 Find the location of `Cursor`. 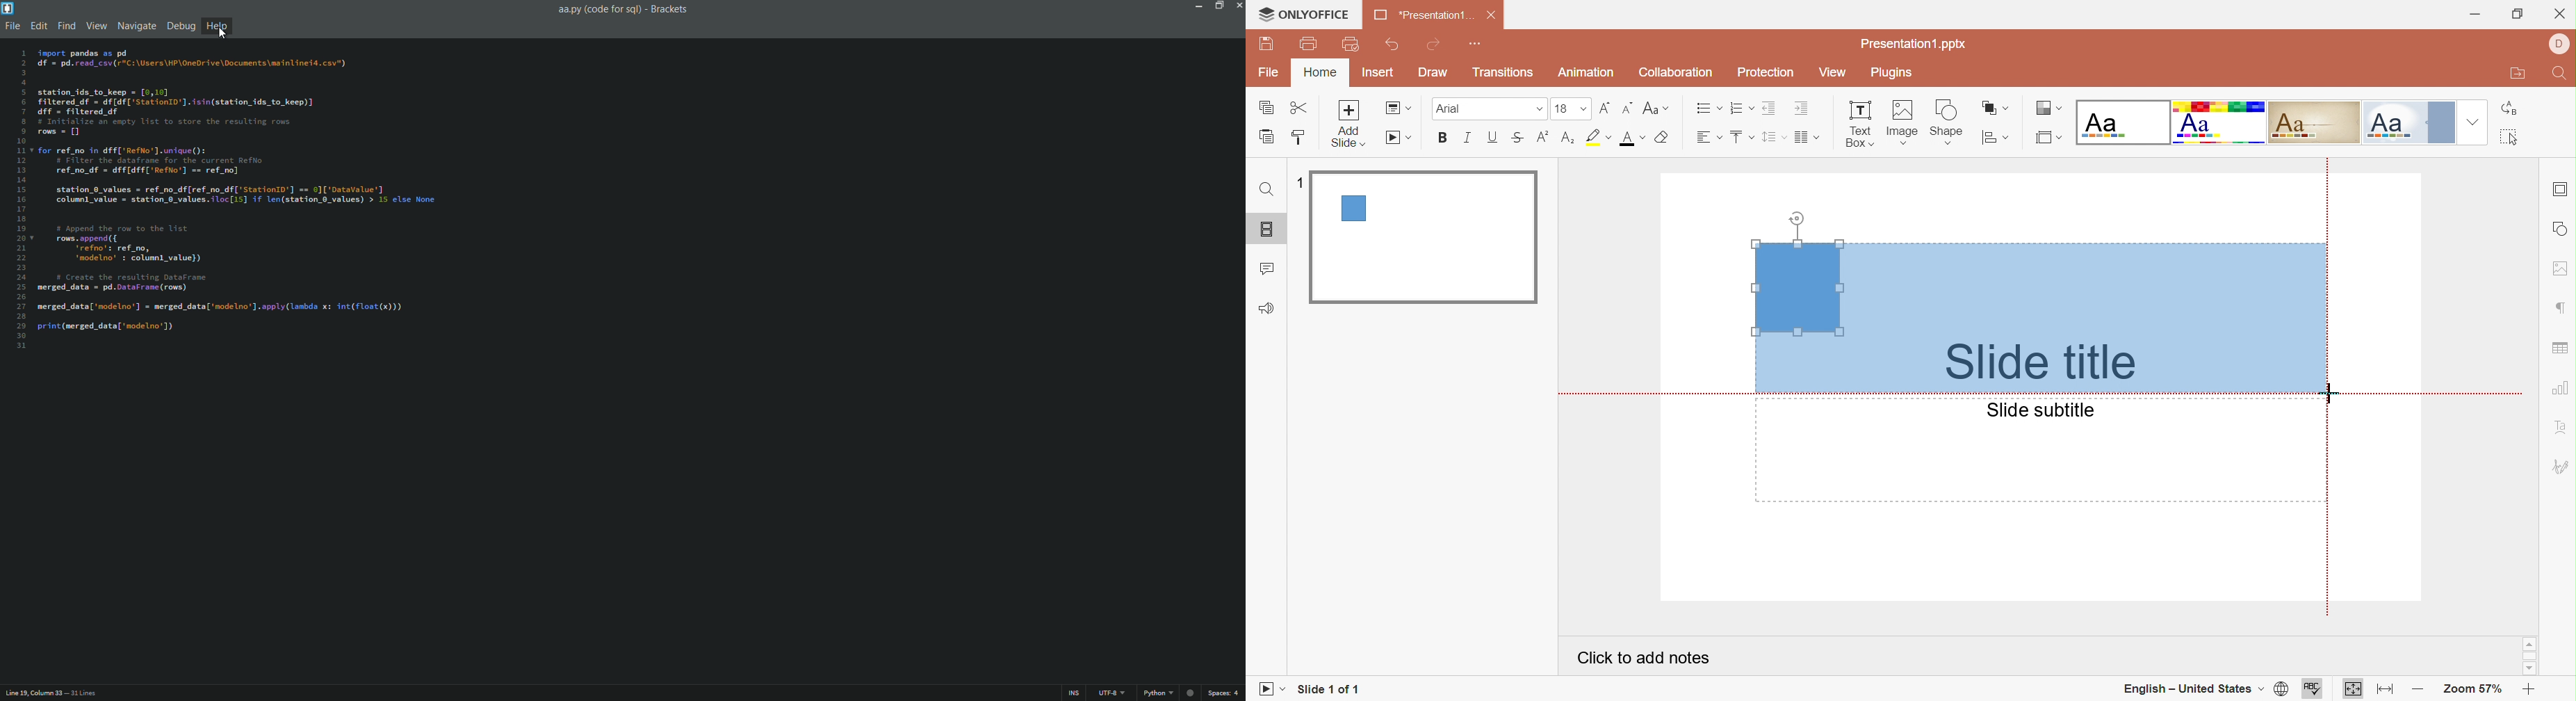

Cursor is located at coordinates (223, 33).